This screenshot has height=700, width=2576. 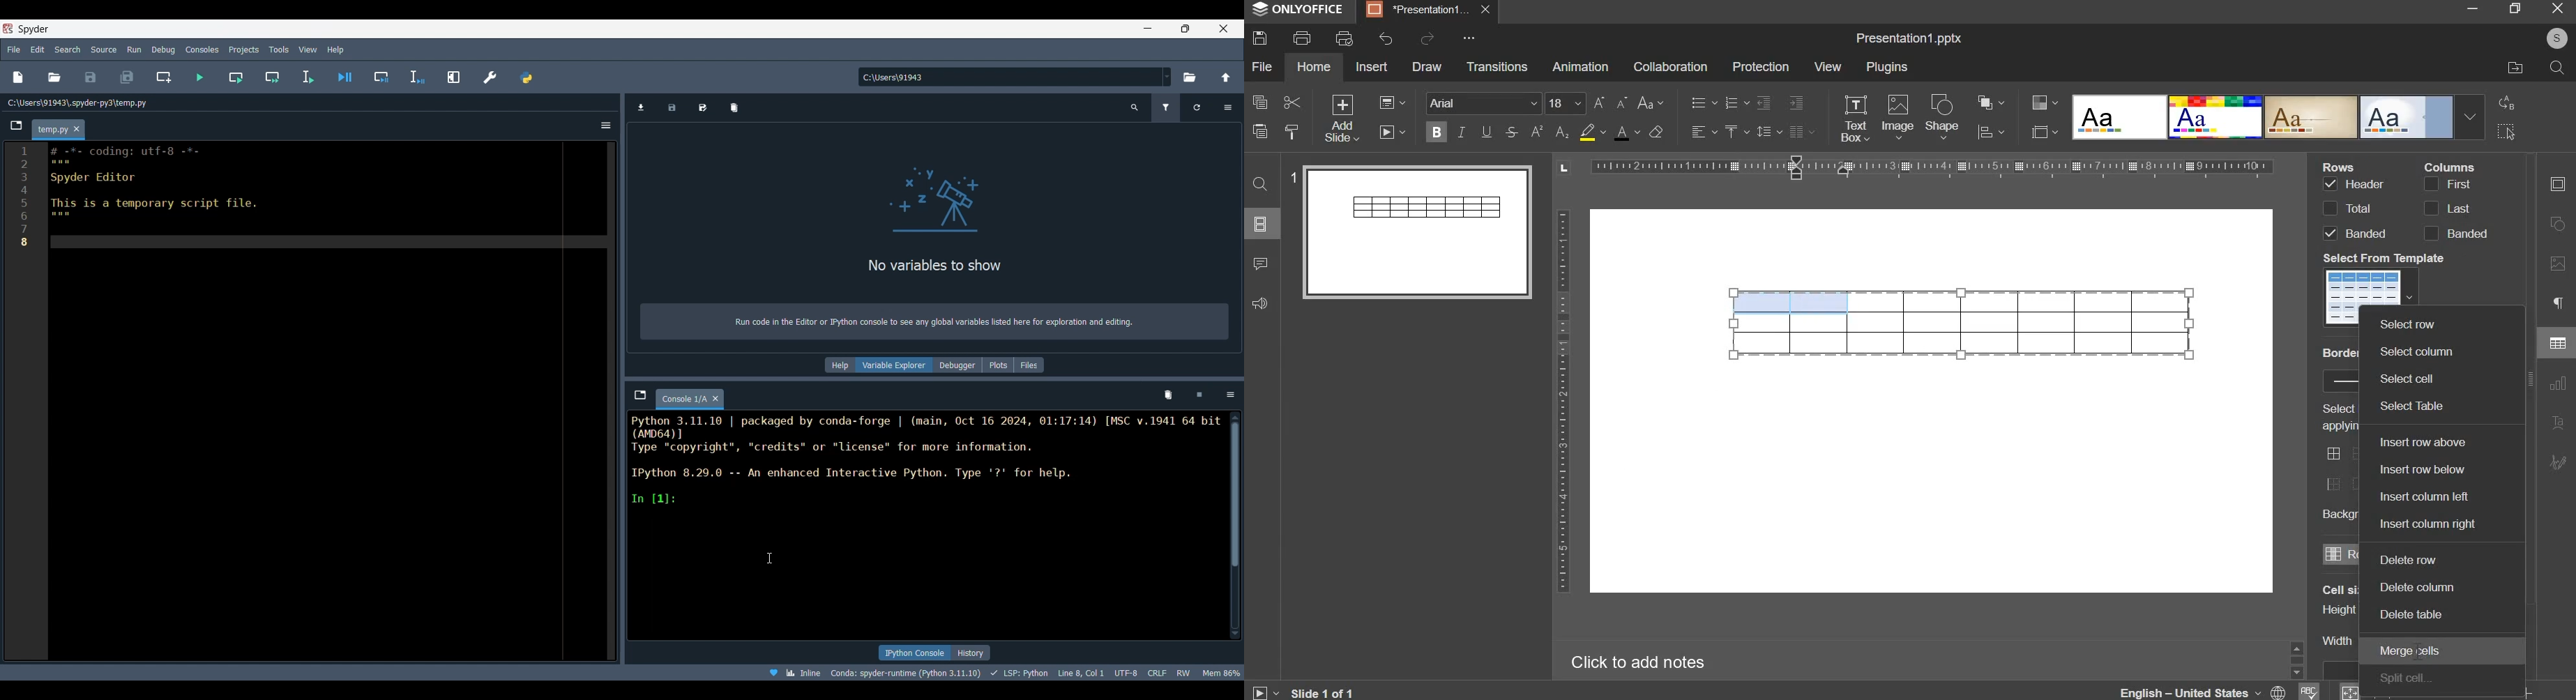 I want to click on Current tab highlighted, so click(x=52, y=130).